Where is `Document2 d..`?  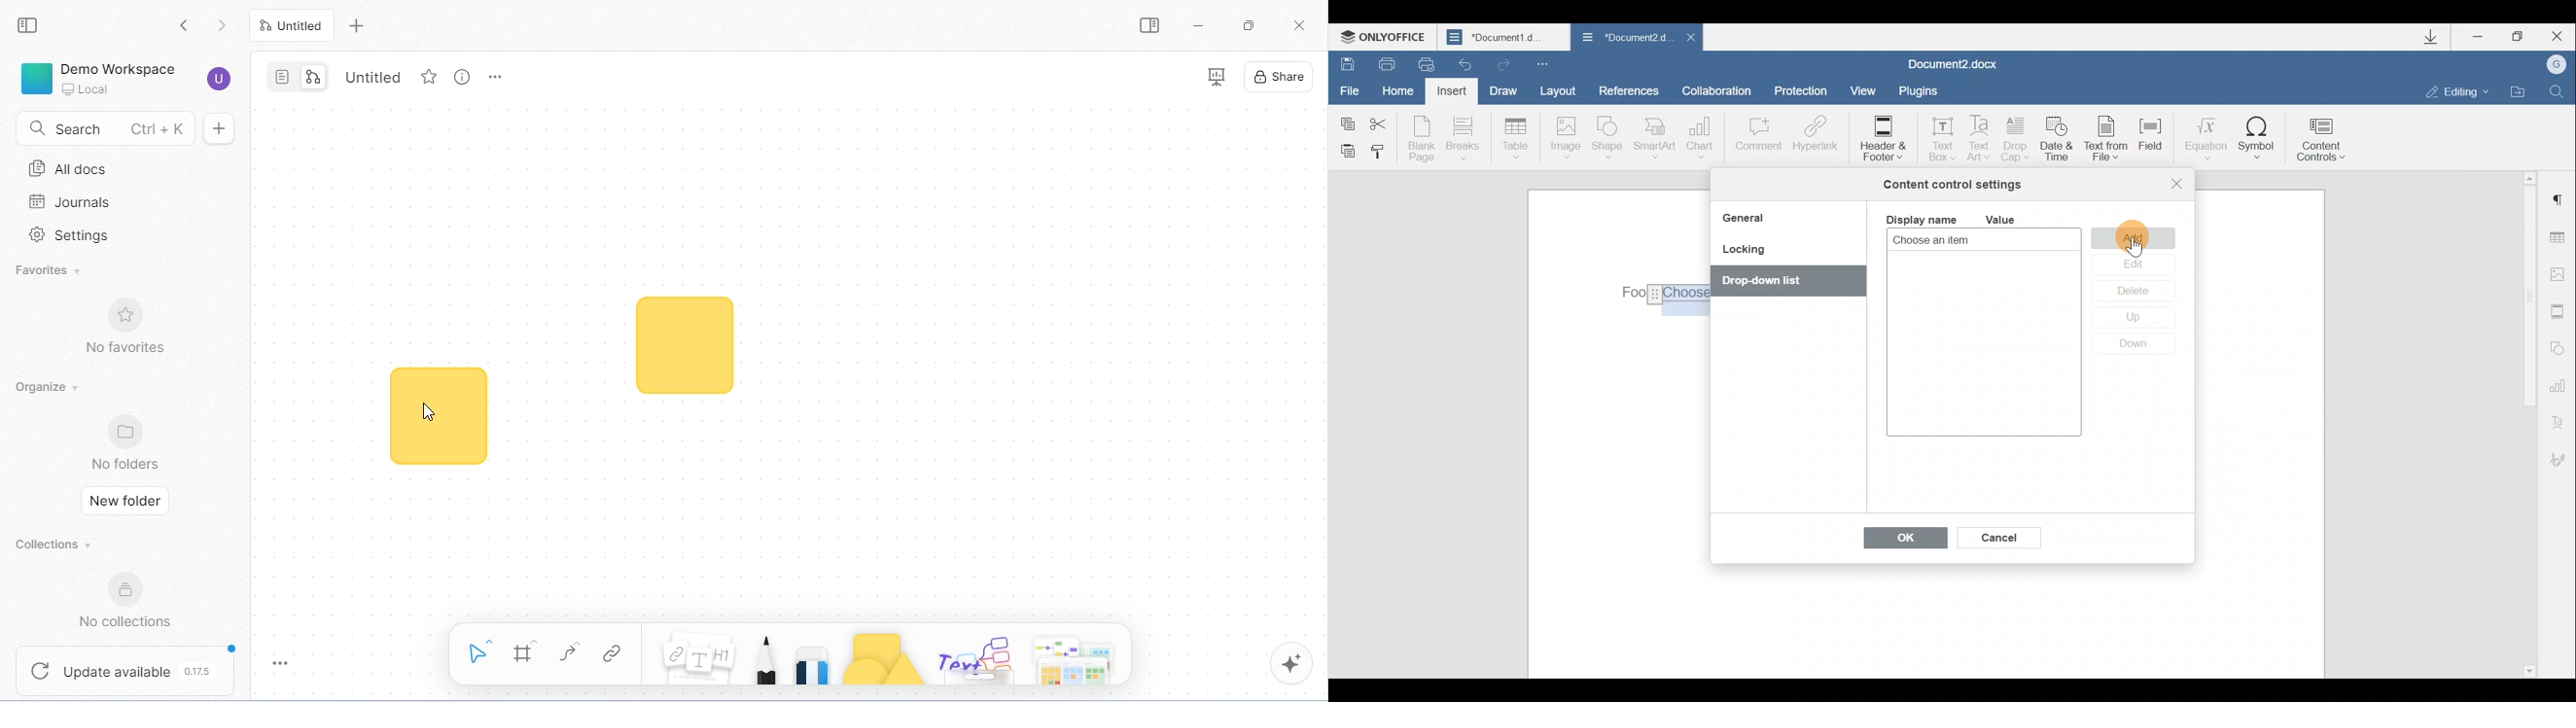 Document2 d.. is located at coordinates (1626, 40).